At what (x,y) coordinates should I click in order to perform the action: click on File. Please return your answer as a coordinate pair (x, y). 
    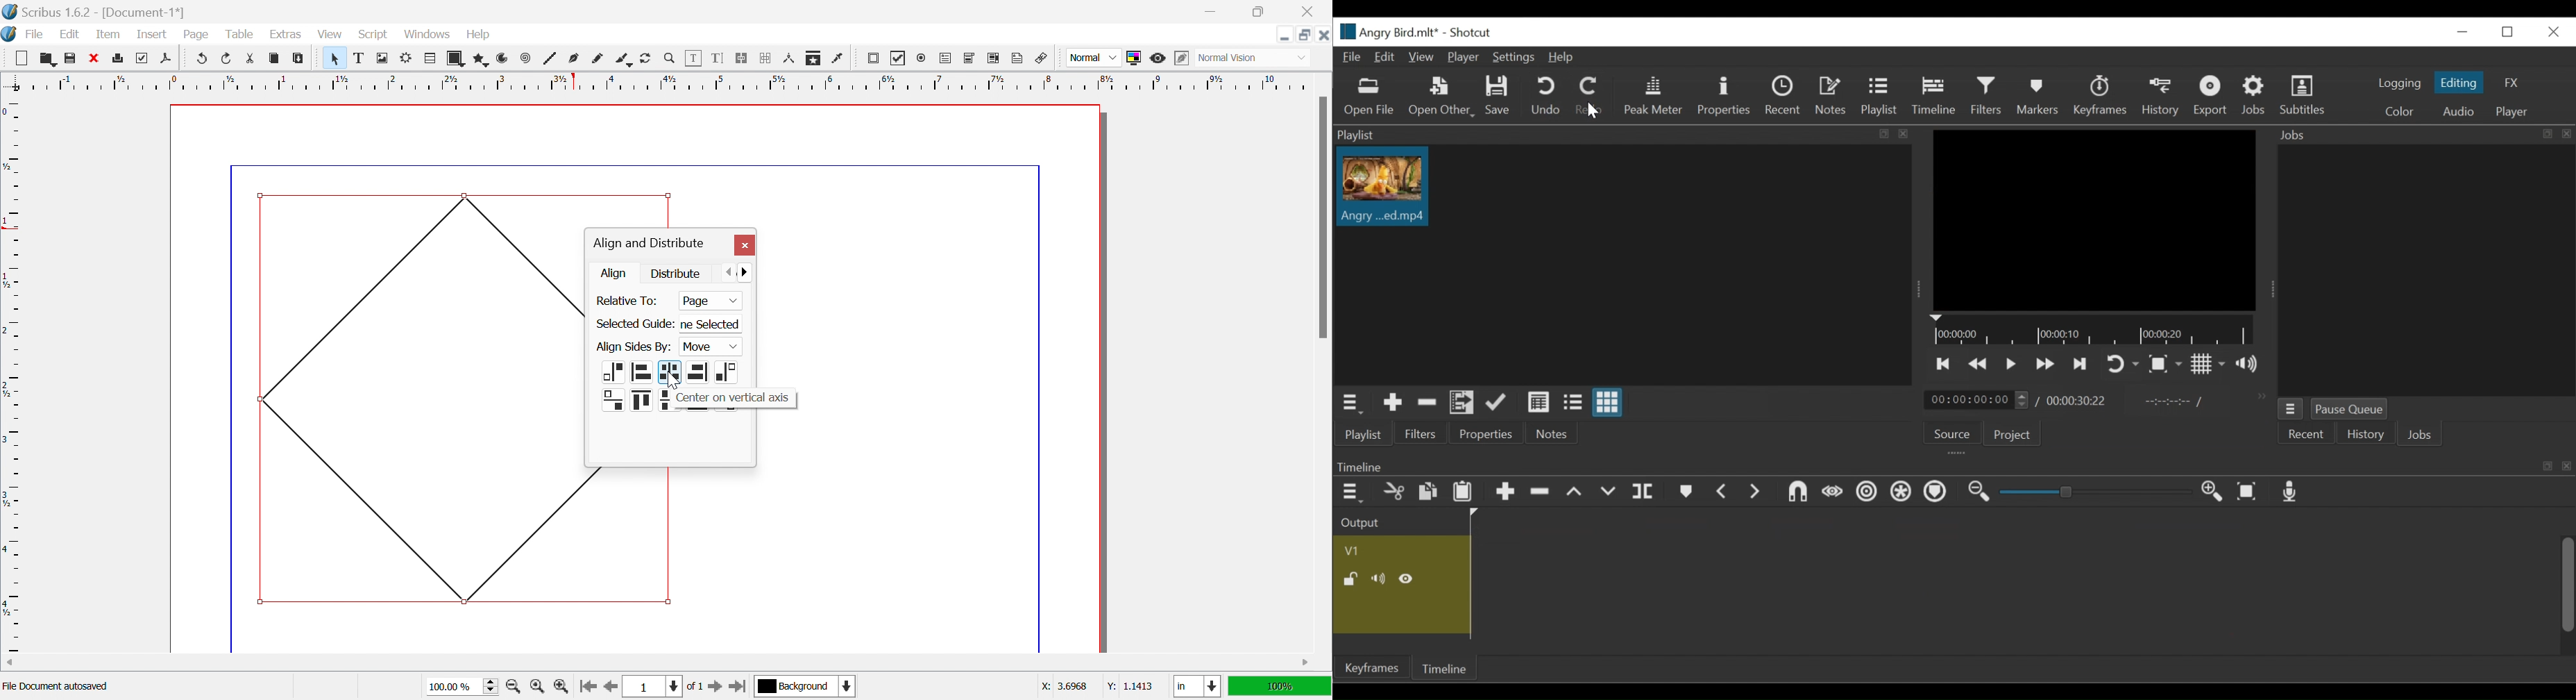
    Looking at the image, I should click on (1351, 58).